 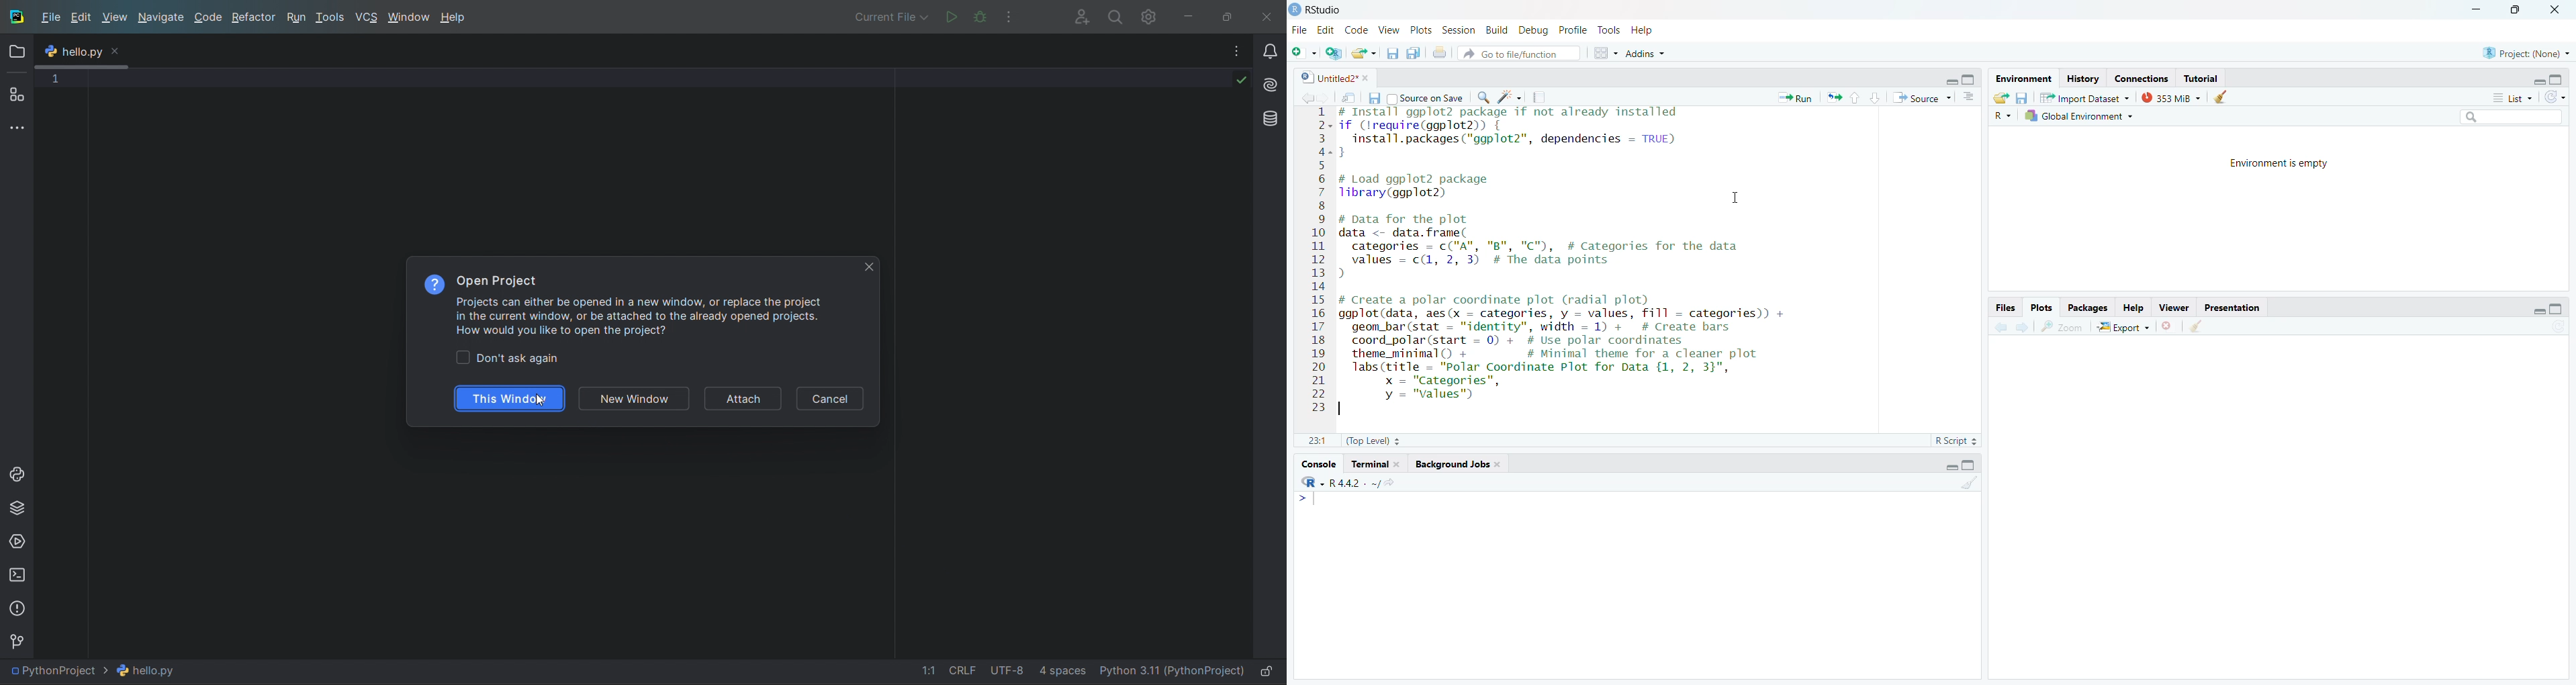 I want to click on View, so click(x=1388, y=31).